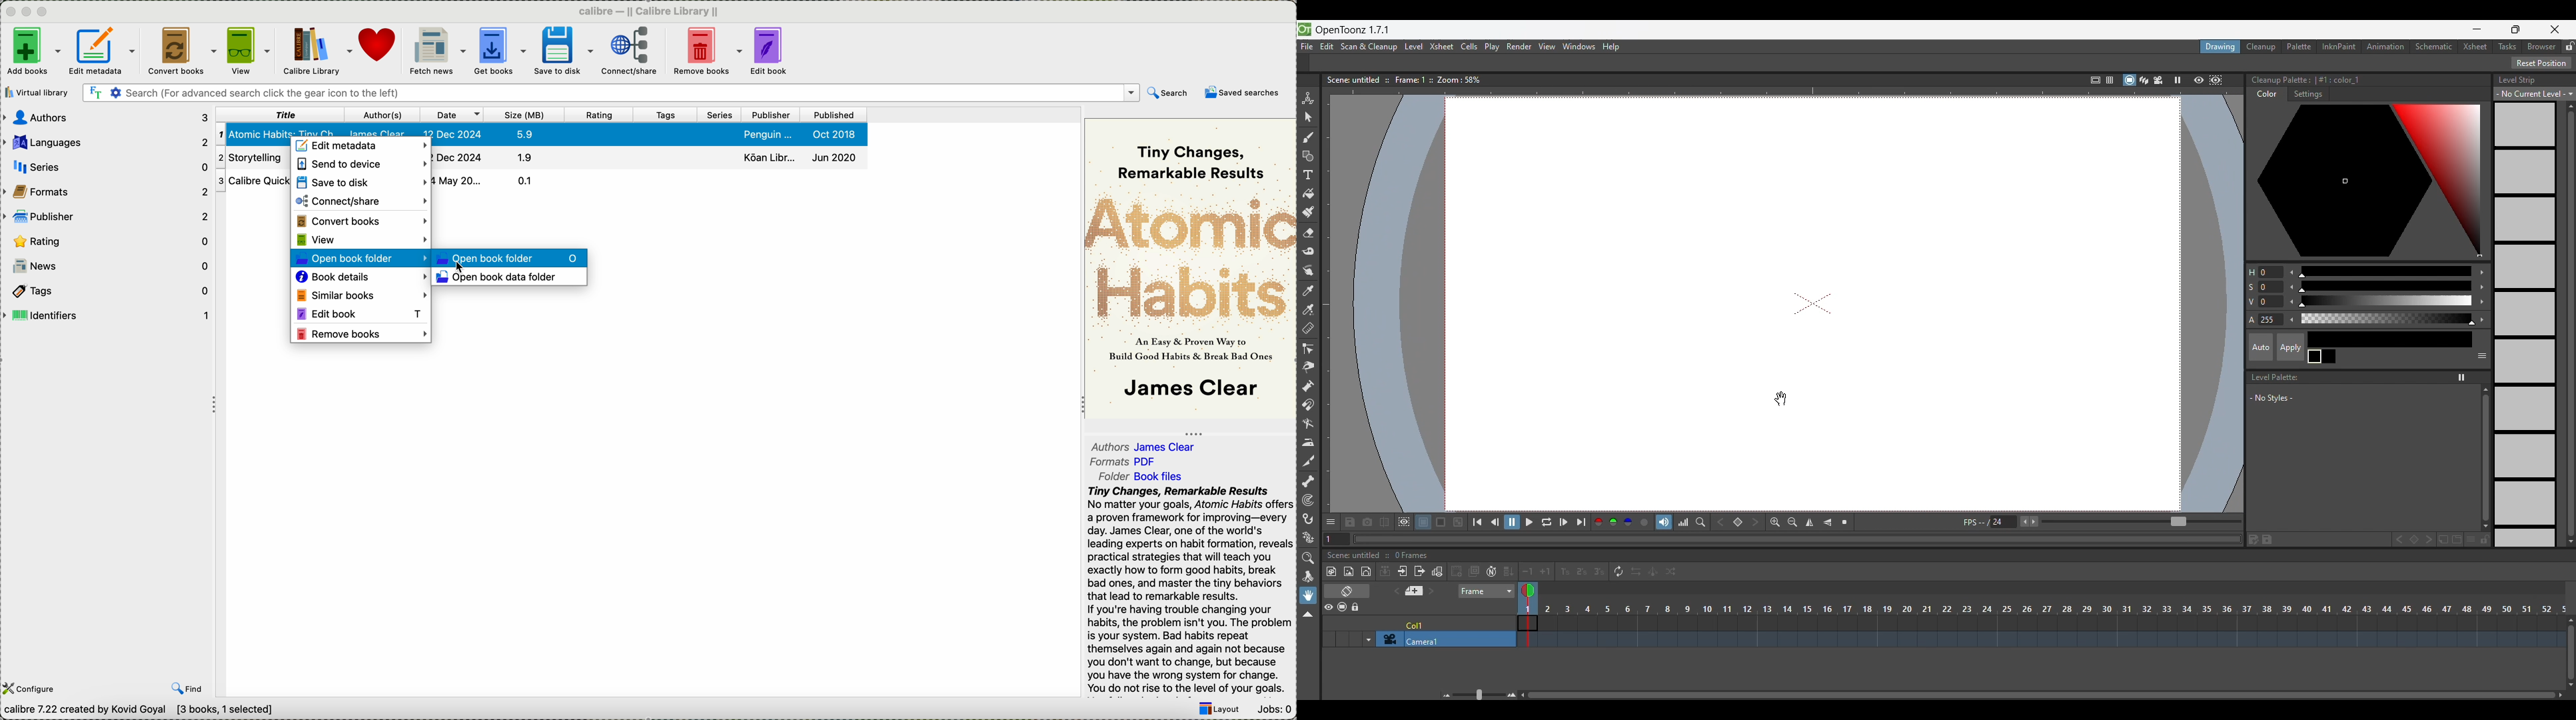 This screenshot has height=728, width=2576. I want to click on disable buttons program, so click(29, 12).